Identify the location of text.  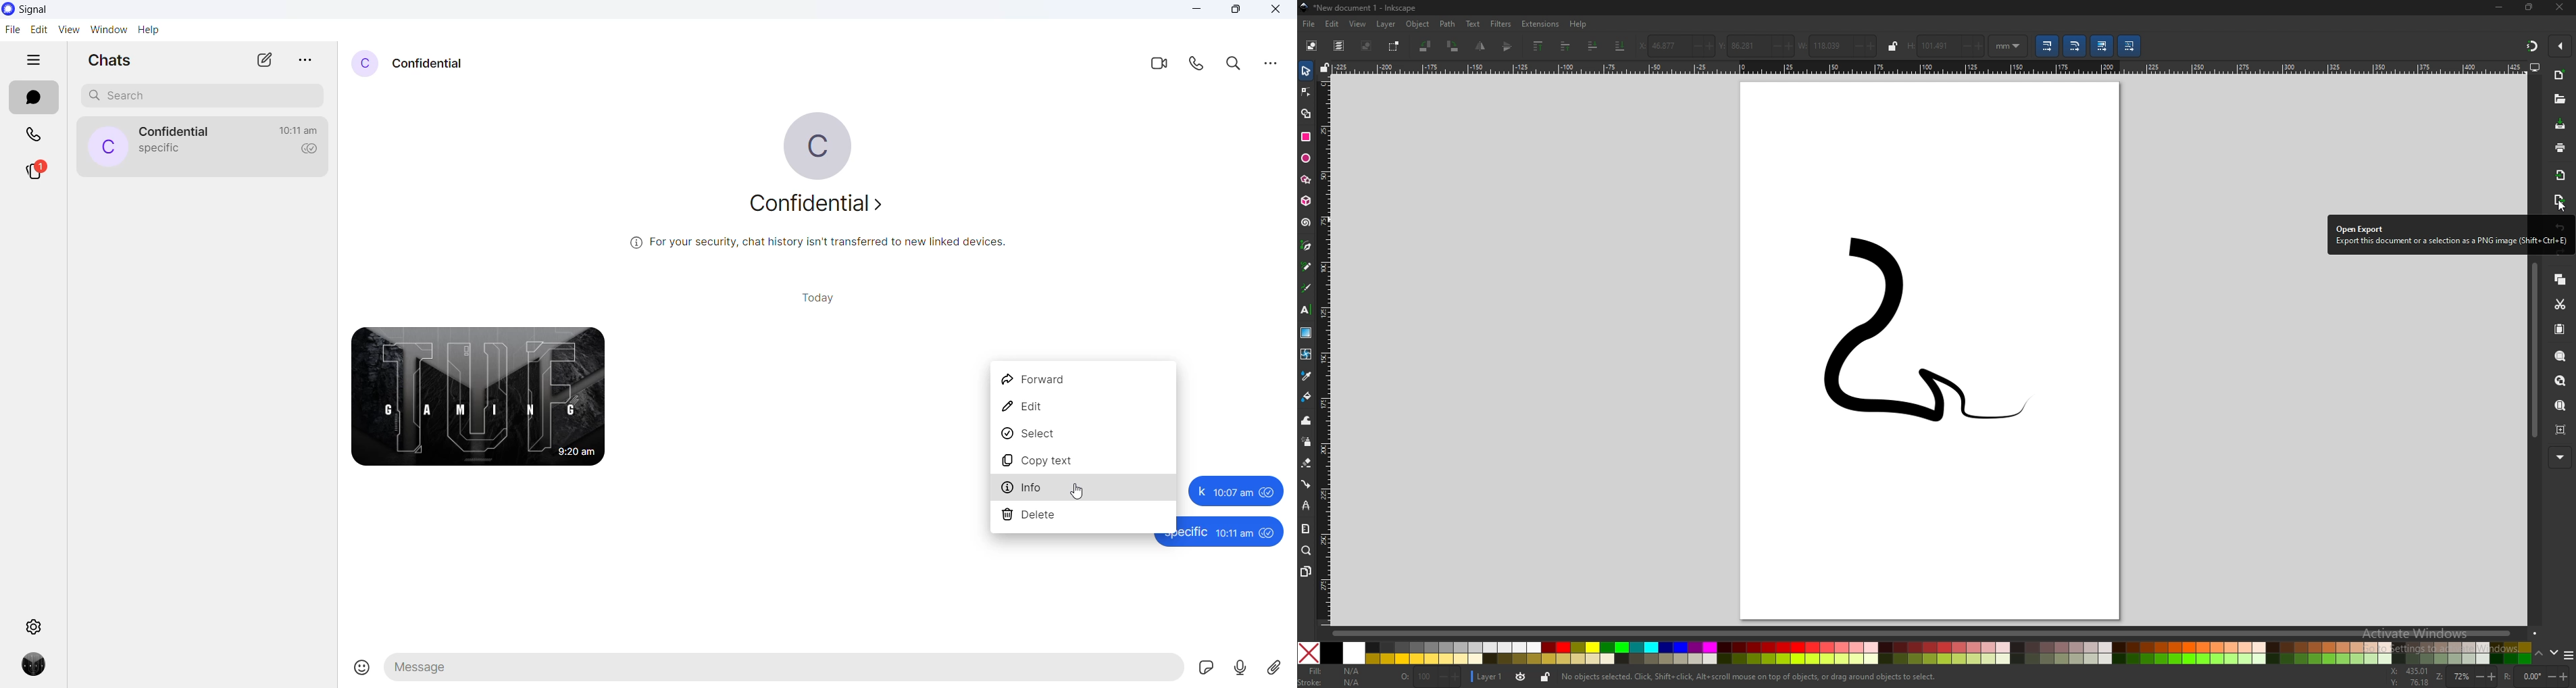
(1474, 23).